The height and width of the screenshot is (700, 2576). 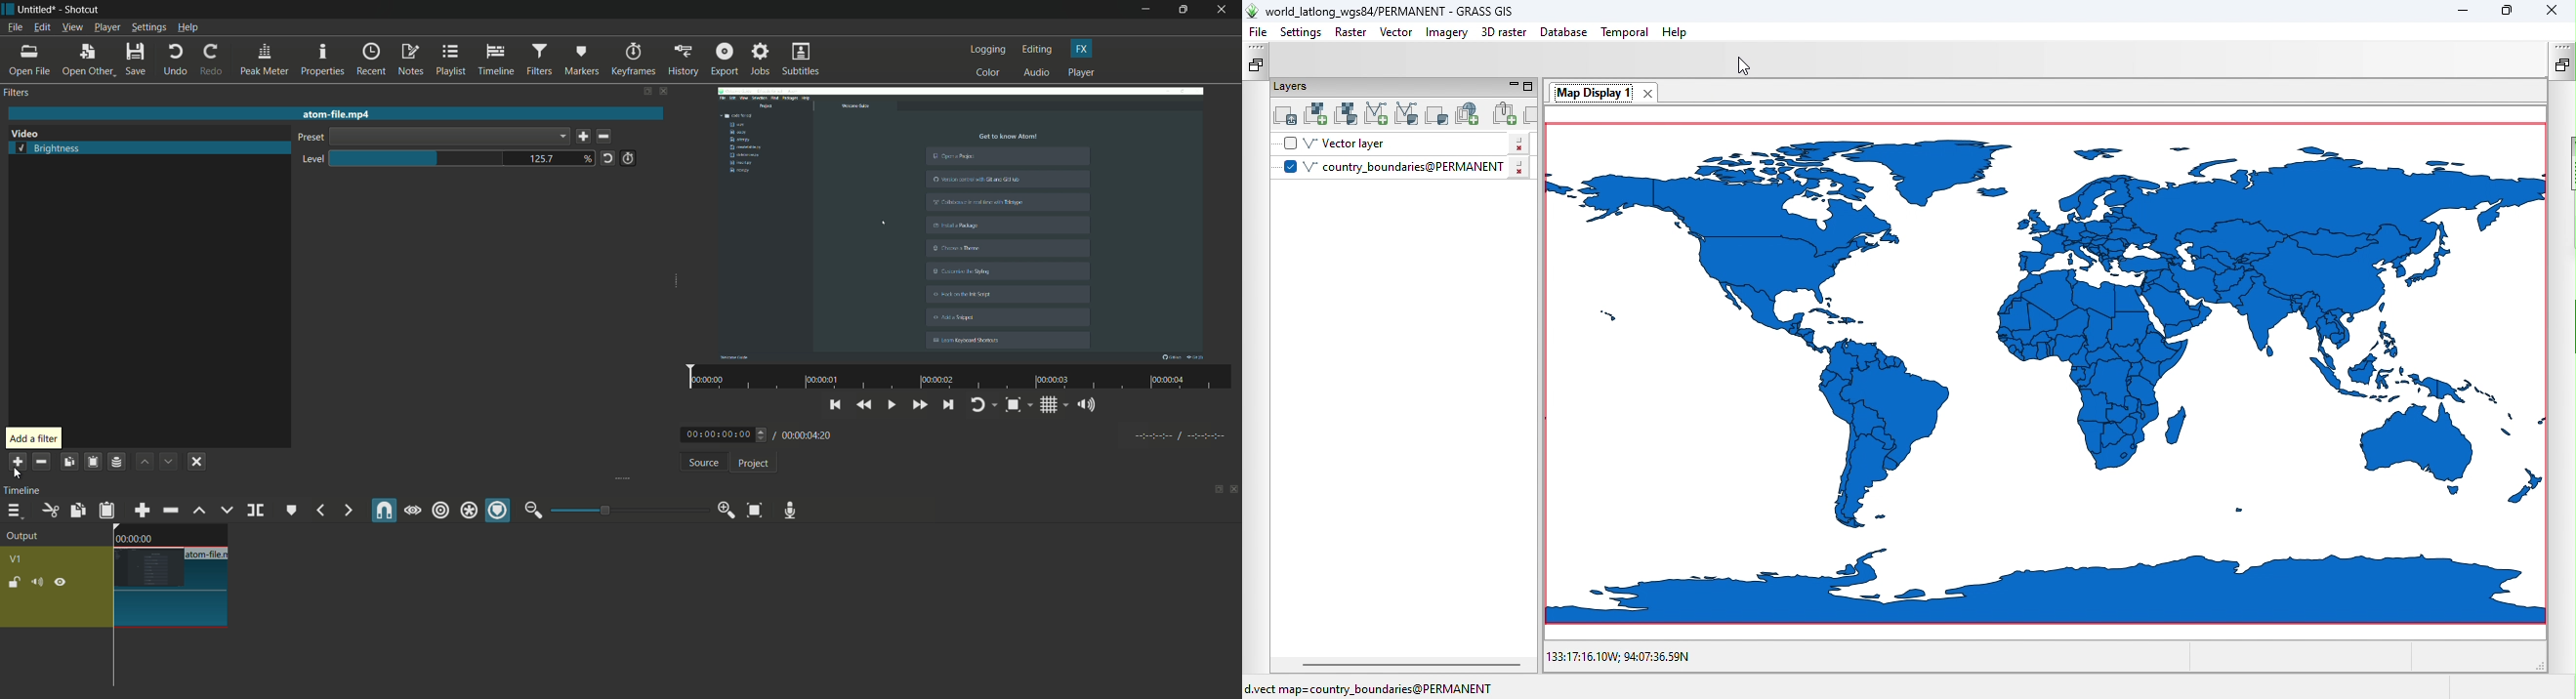 I want to click on file menu, so click(x=14, y=27).